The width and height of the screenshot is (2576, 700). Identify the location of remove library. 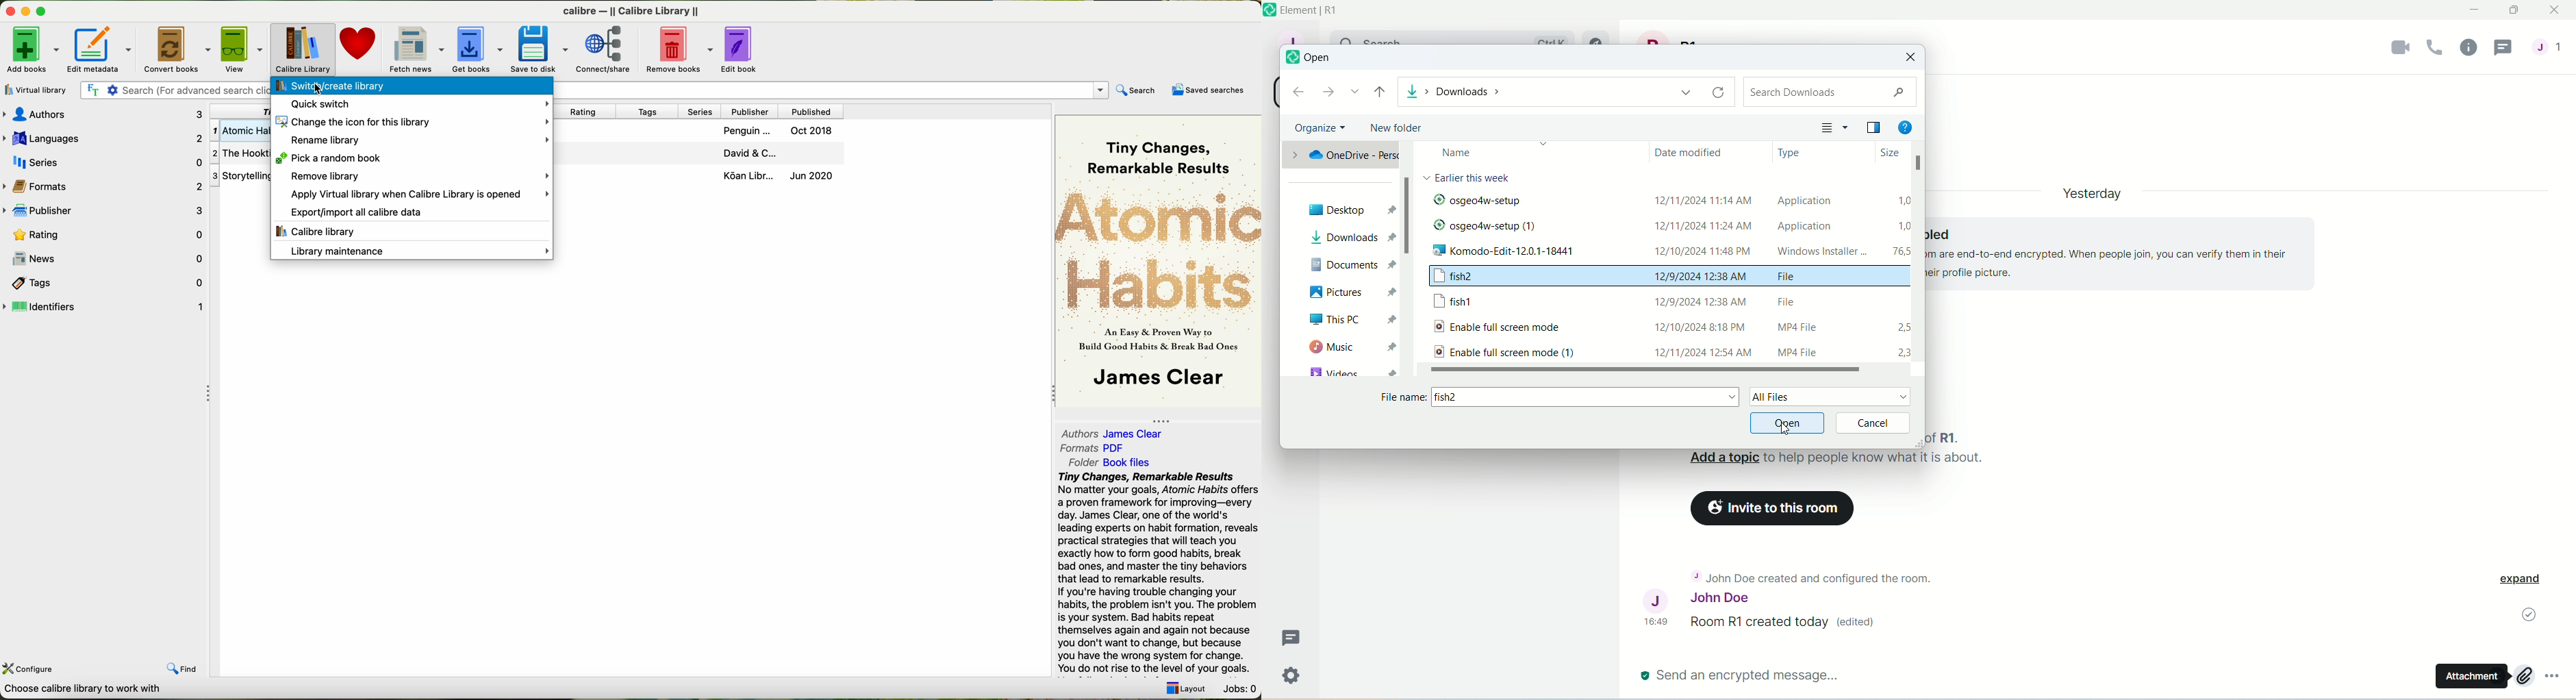
(415, 177).